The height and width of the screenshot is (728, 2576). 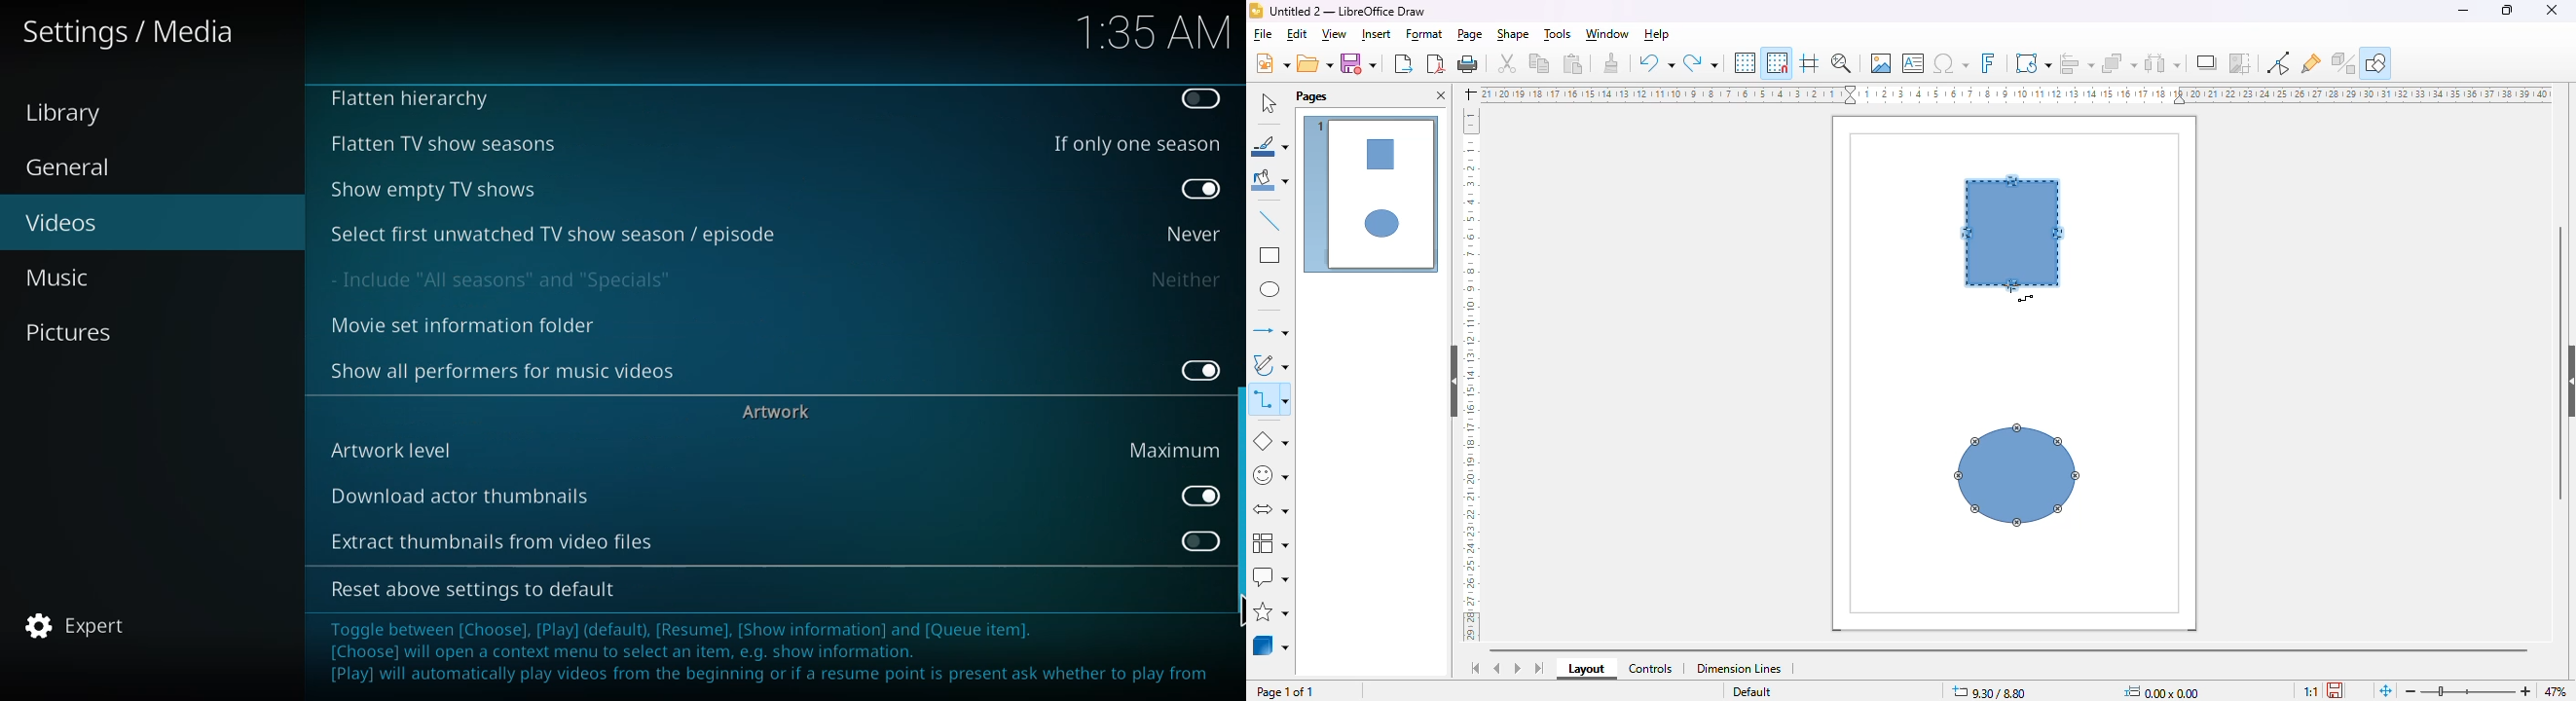 I want to click on select at least three objects to distribute, so click(x=2163, y=63).